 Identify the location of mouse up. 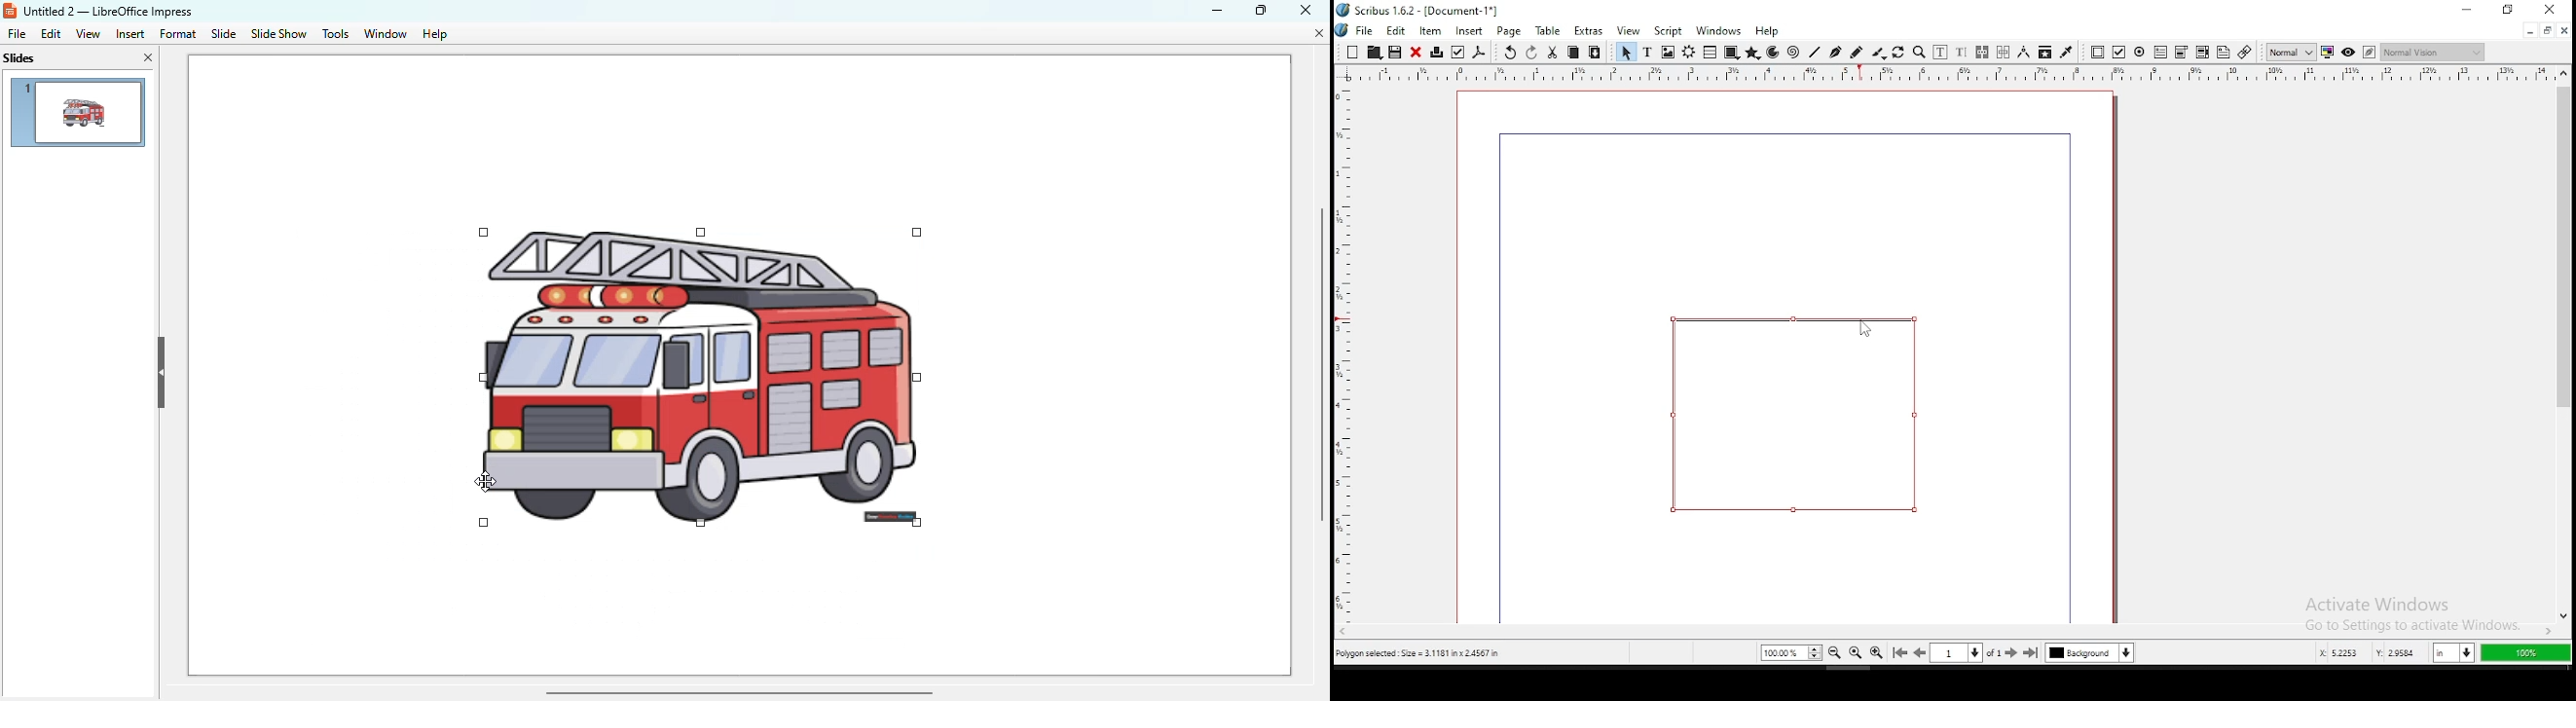
(486, 481).